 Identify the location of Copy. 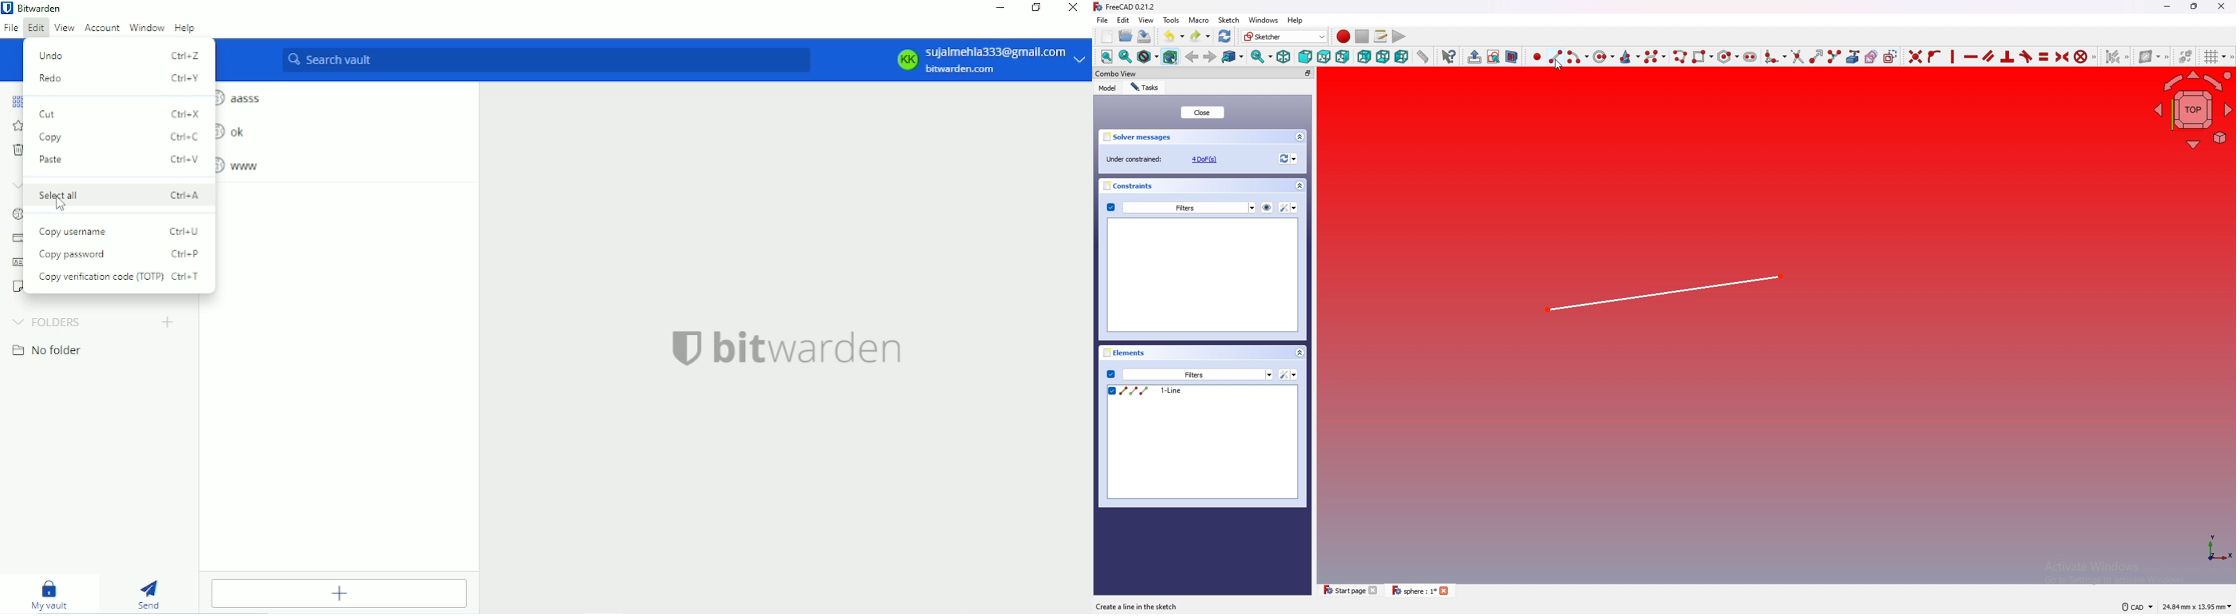
(120, 137).